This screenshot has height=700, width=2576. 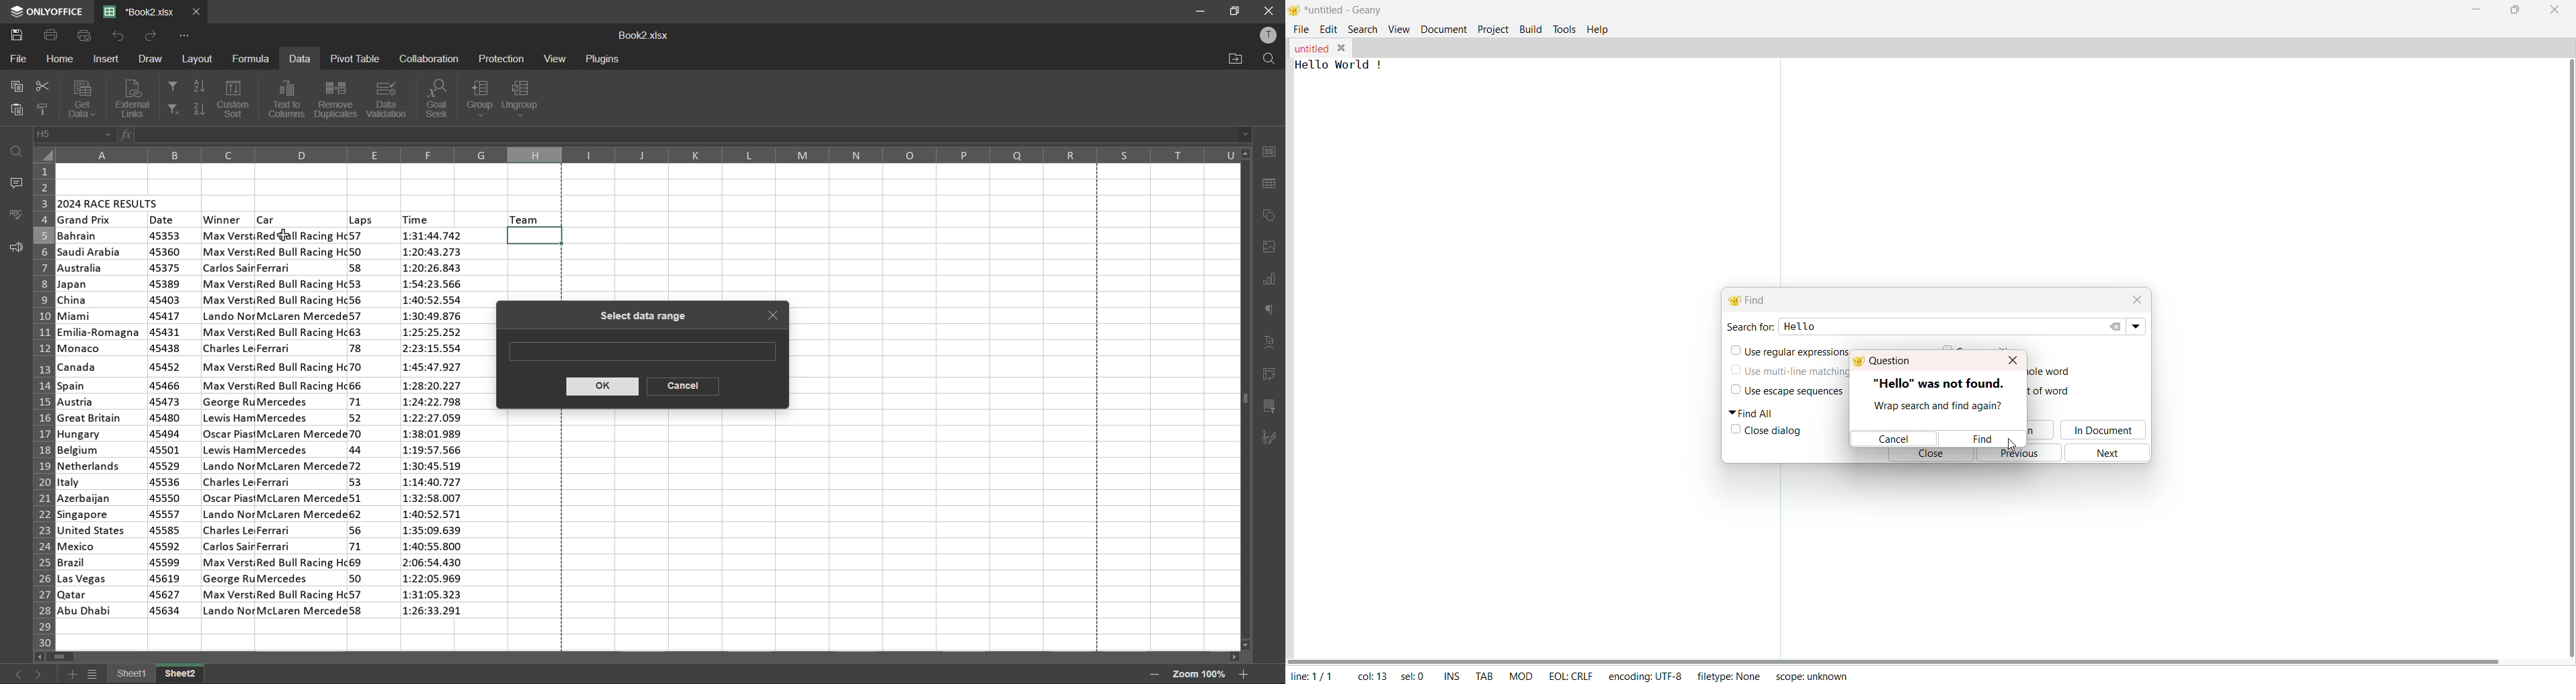 What do you see at coordinates (1244, 674) in the screenshot?
I see `zoom in` at bounding box center [1244, 674].